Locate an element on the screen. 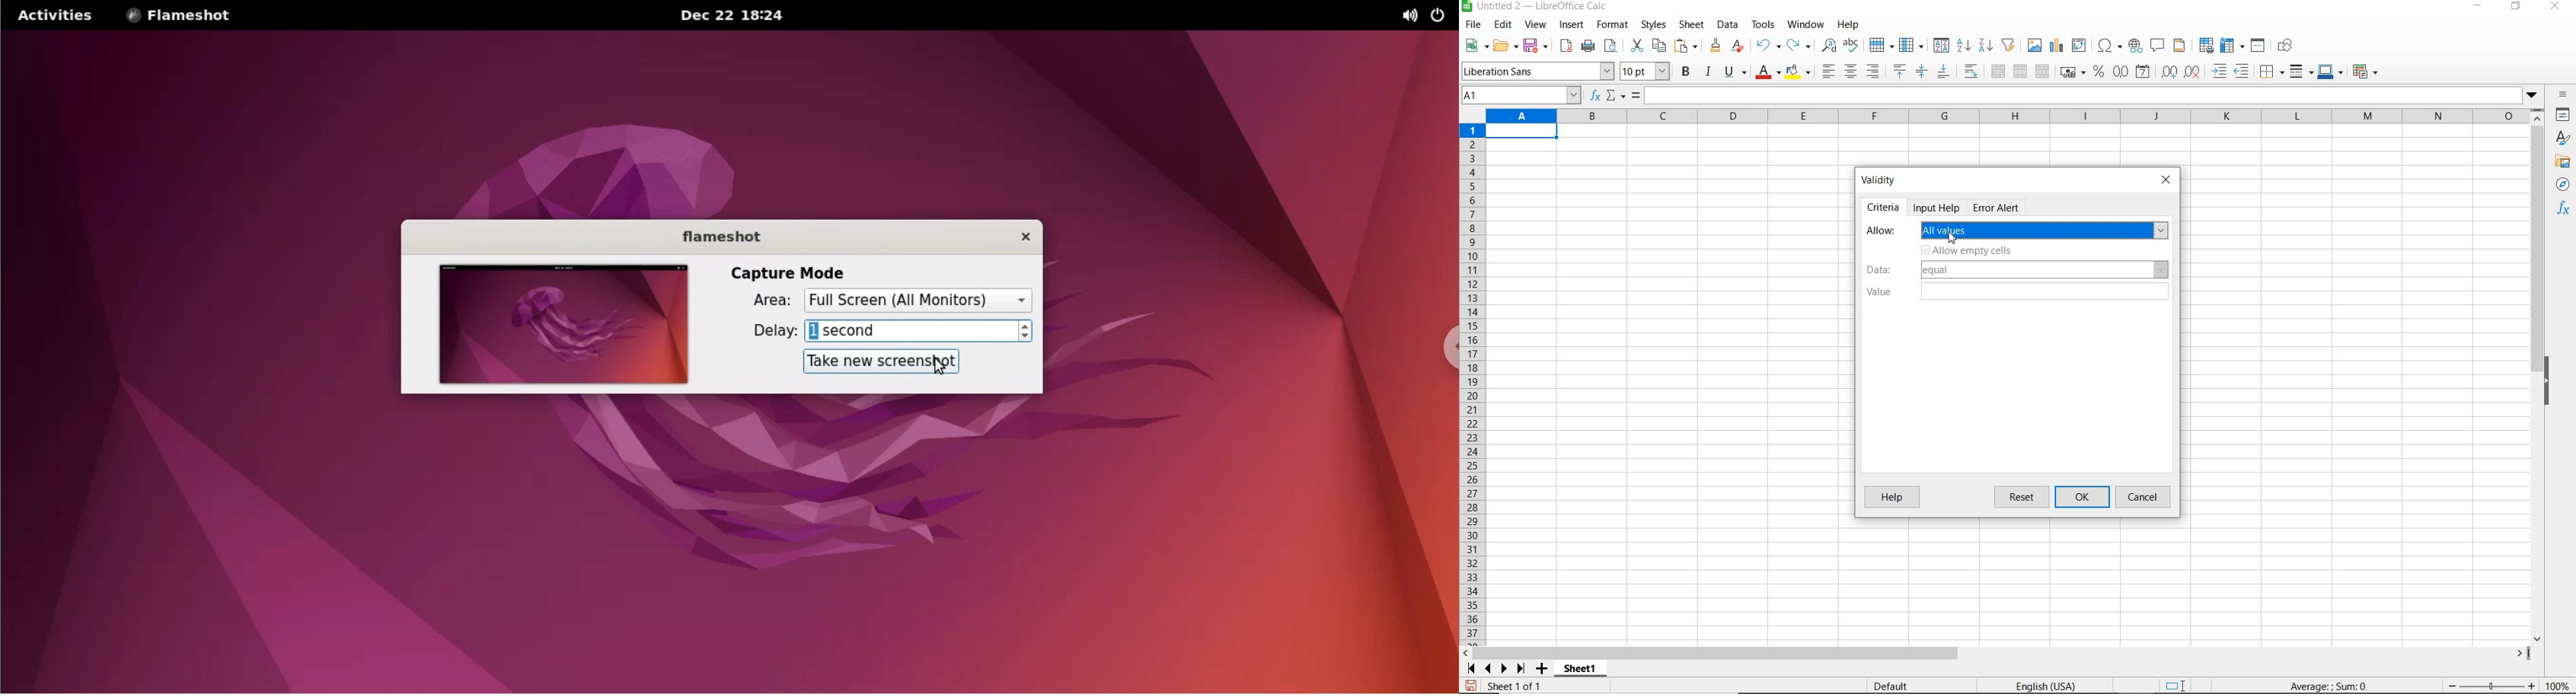  insert chart is located at coordinates (2057, 46).